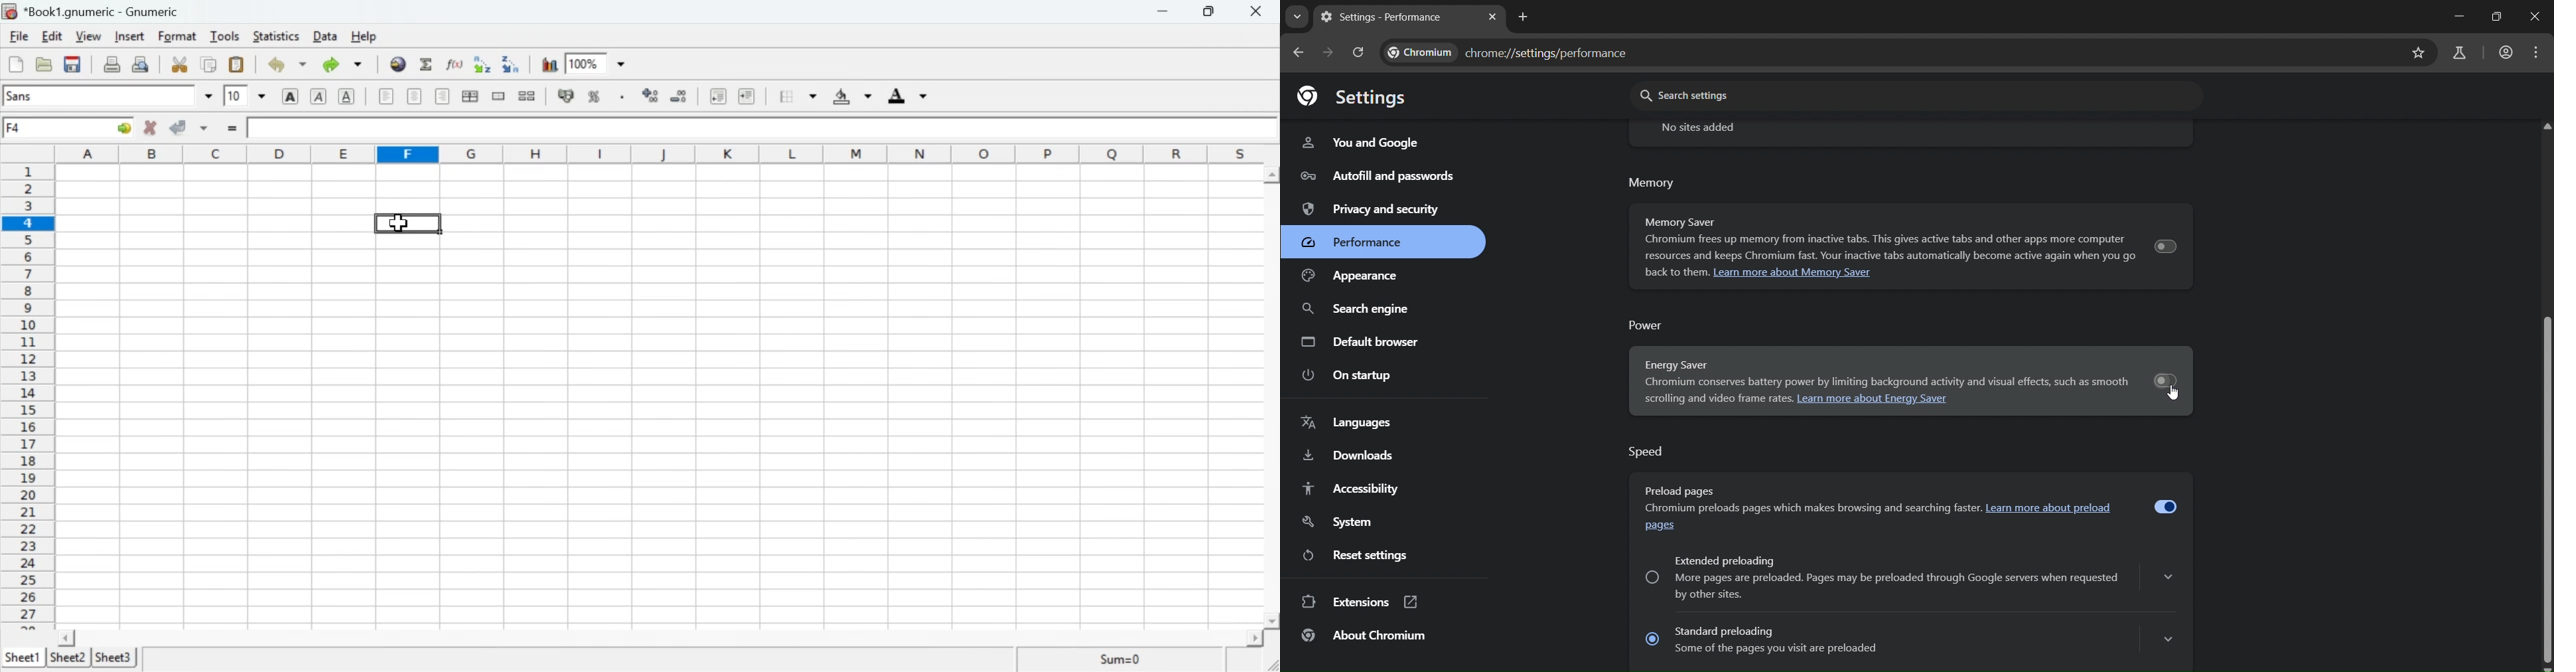 The image size is (2576, 672). I want to click on about chromium, so click(1380, 636).